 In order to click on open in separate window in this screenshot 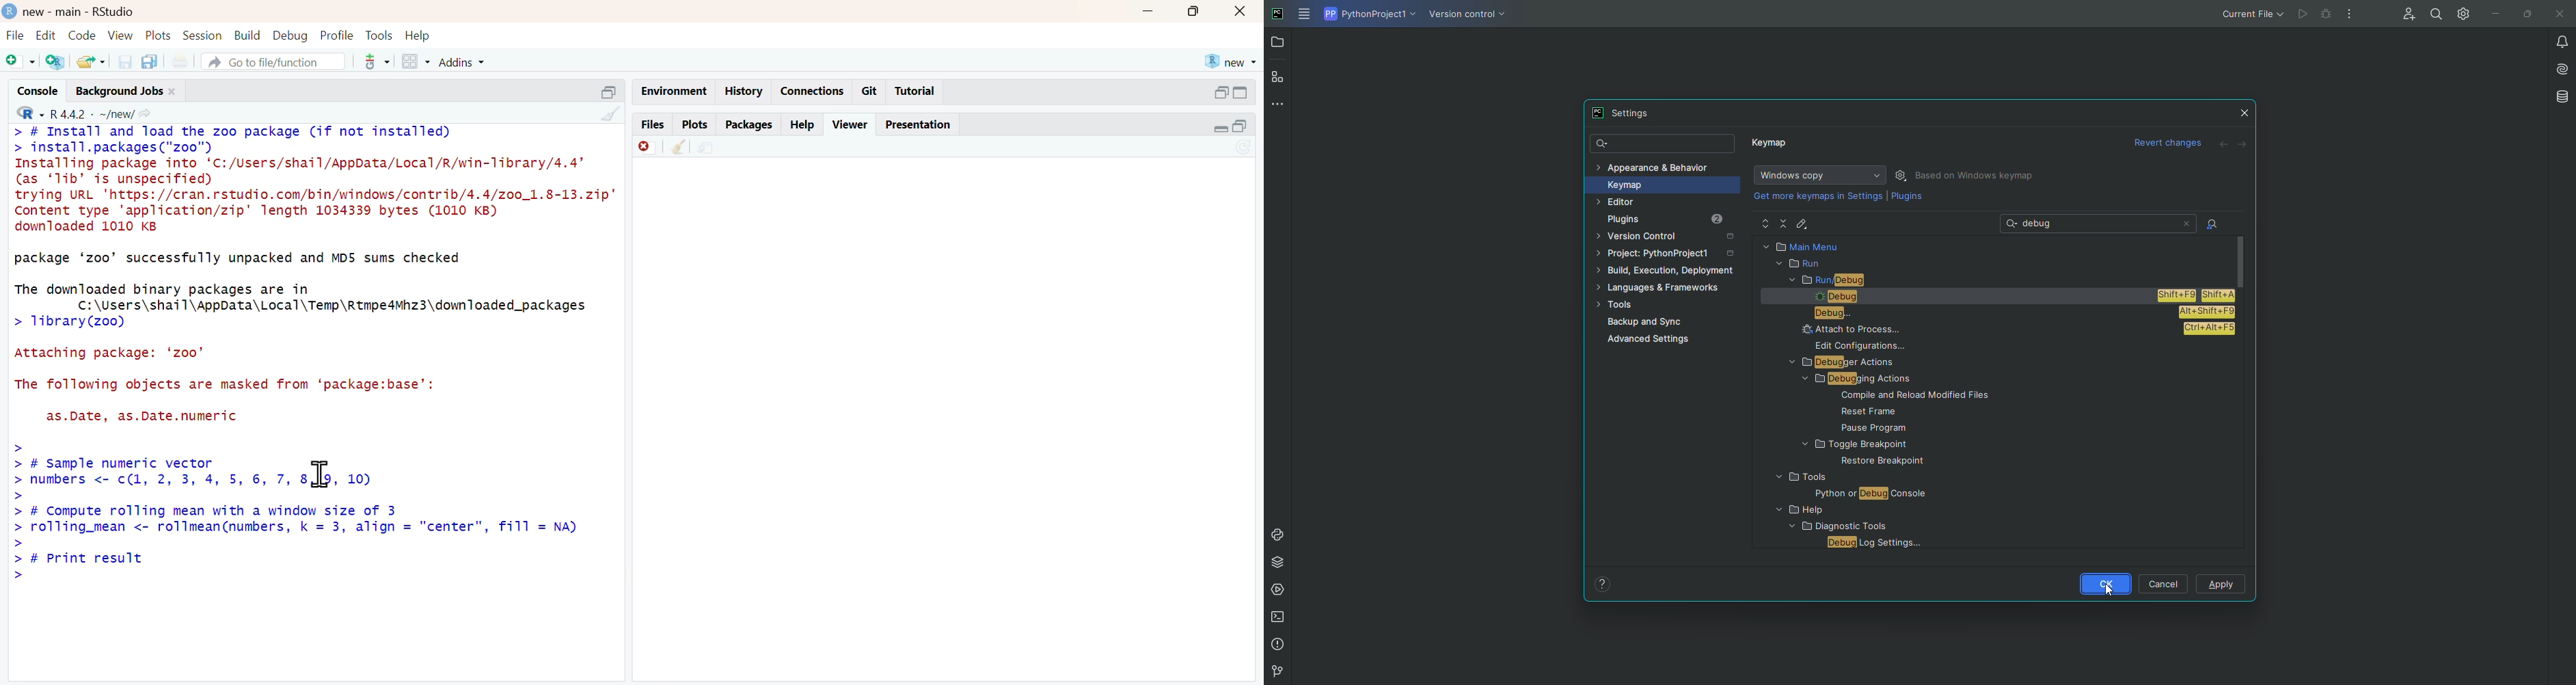, I will do `click(1222, 92)`.